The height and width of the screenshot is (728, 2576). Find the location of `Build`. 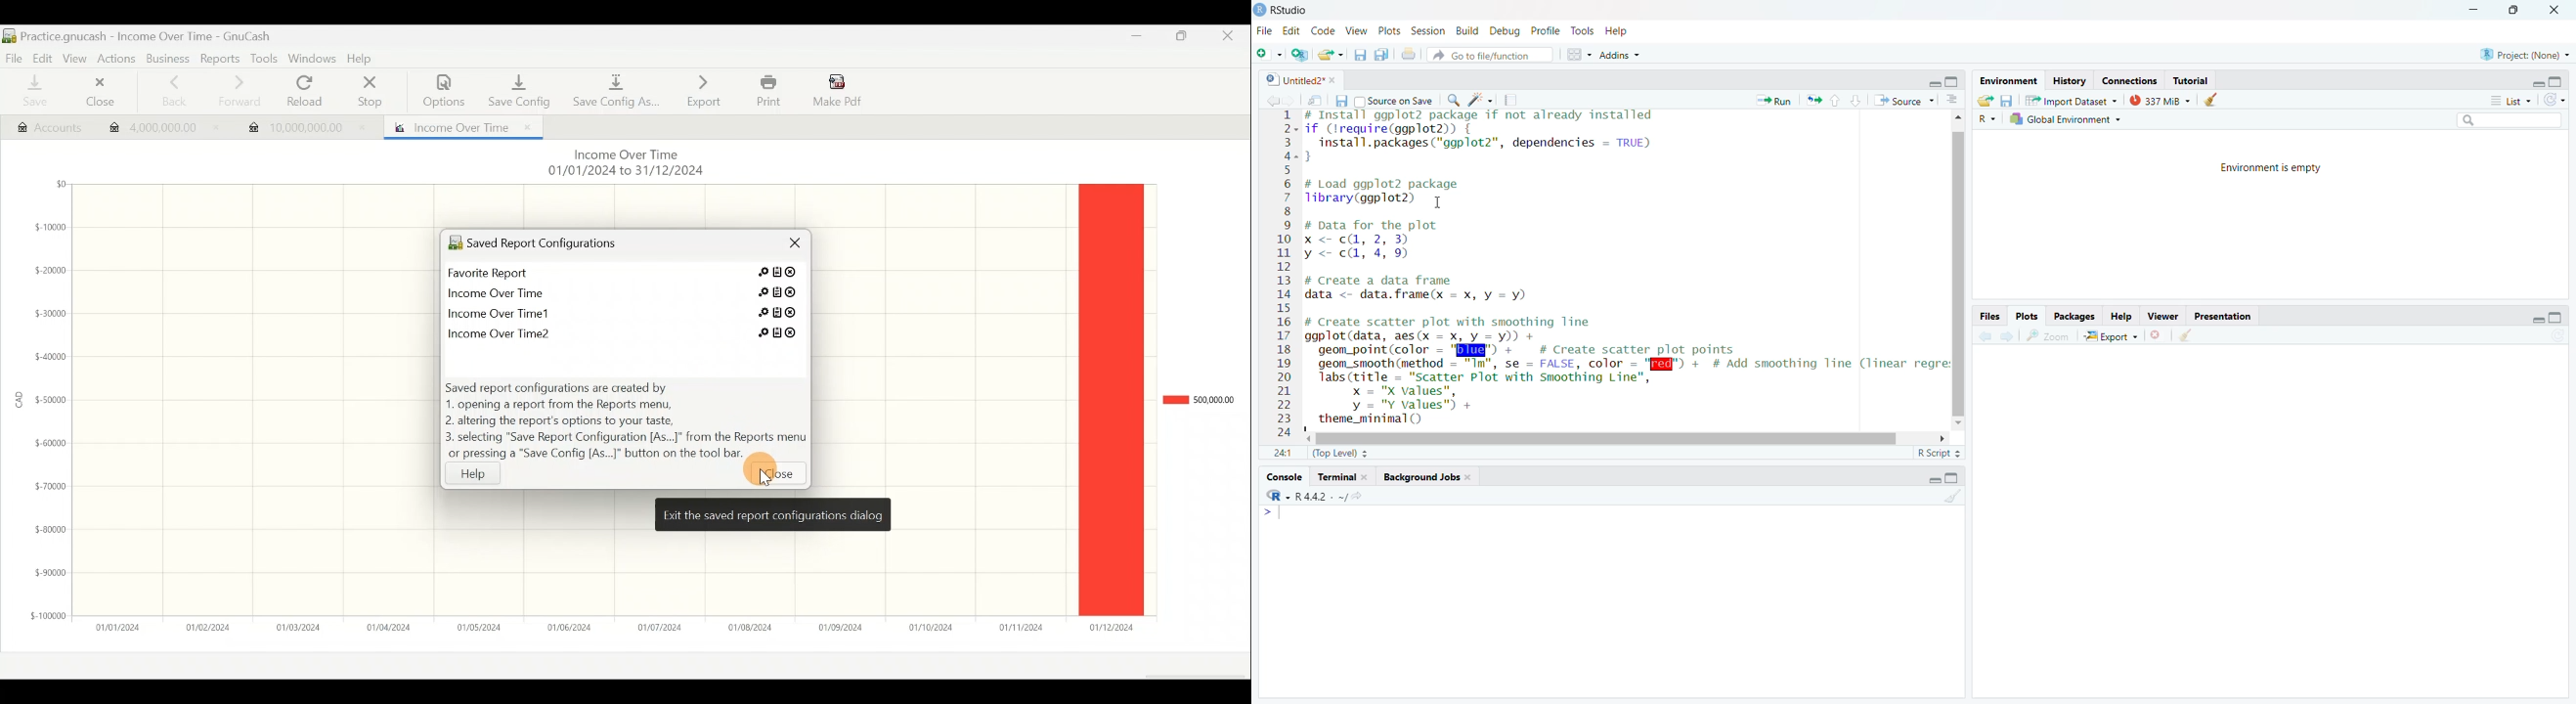

Build is located at coordinates (1468, 30).